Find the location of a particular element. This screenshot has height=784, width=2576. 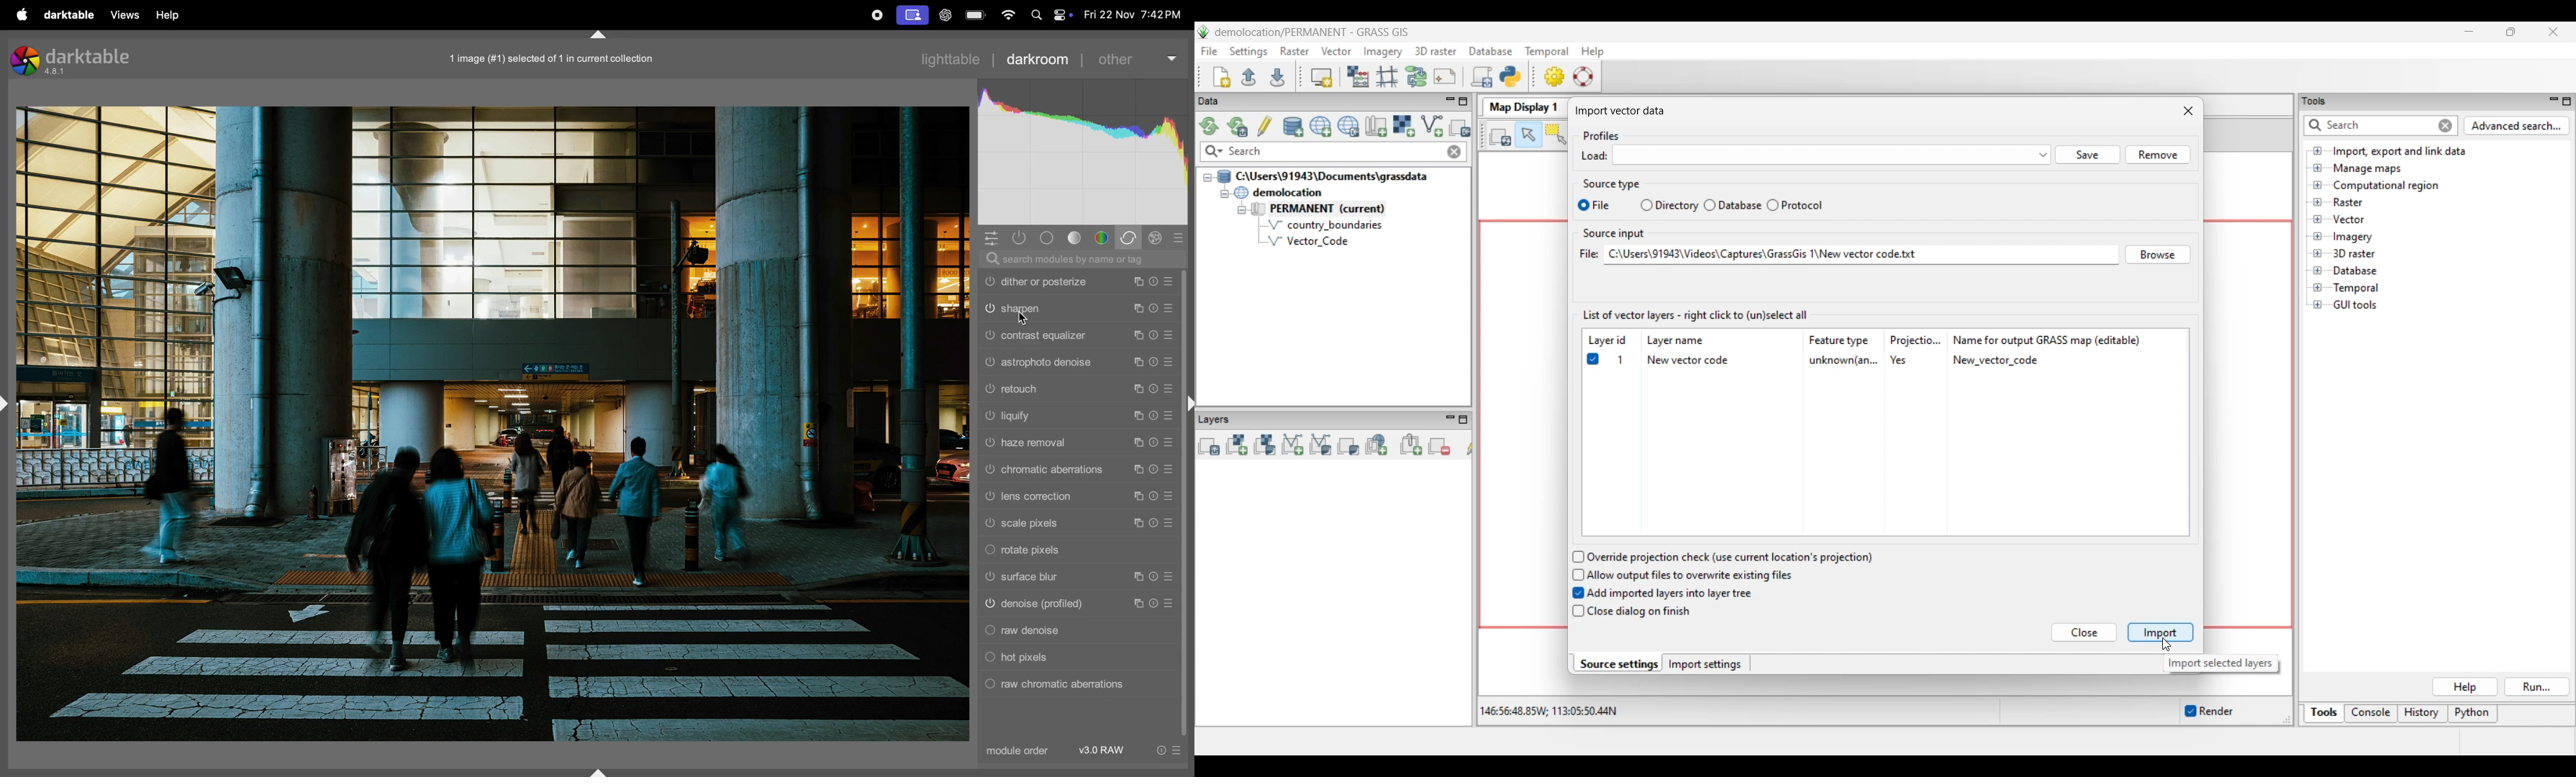

haze removal is located at coordinates (1077, 446).